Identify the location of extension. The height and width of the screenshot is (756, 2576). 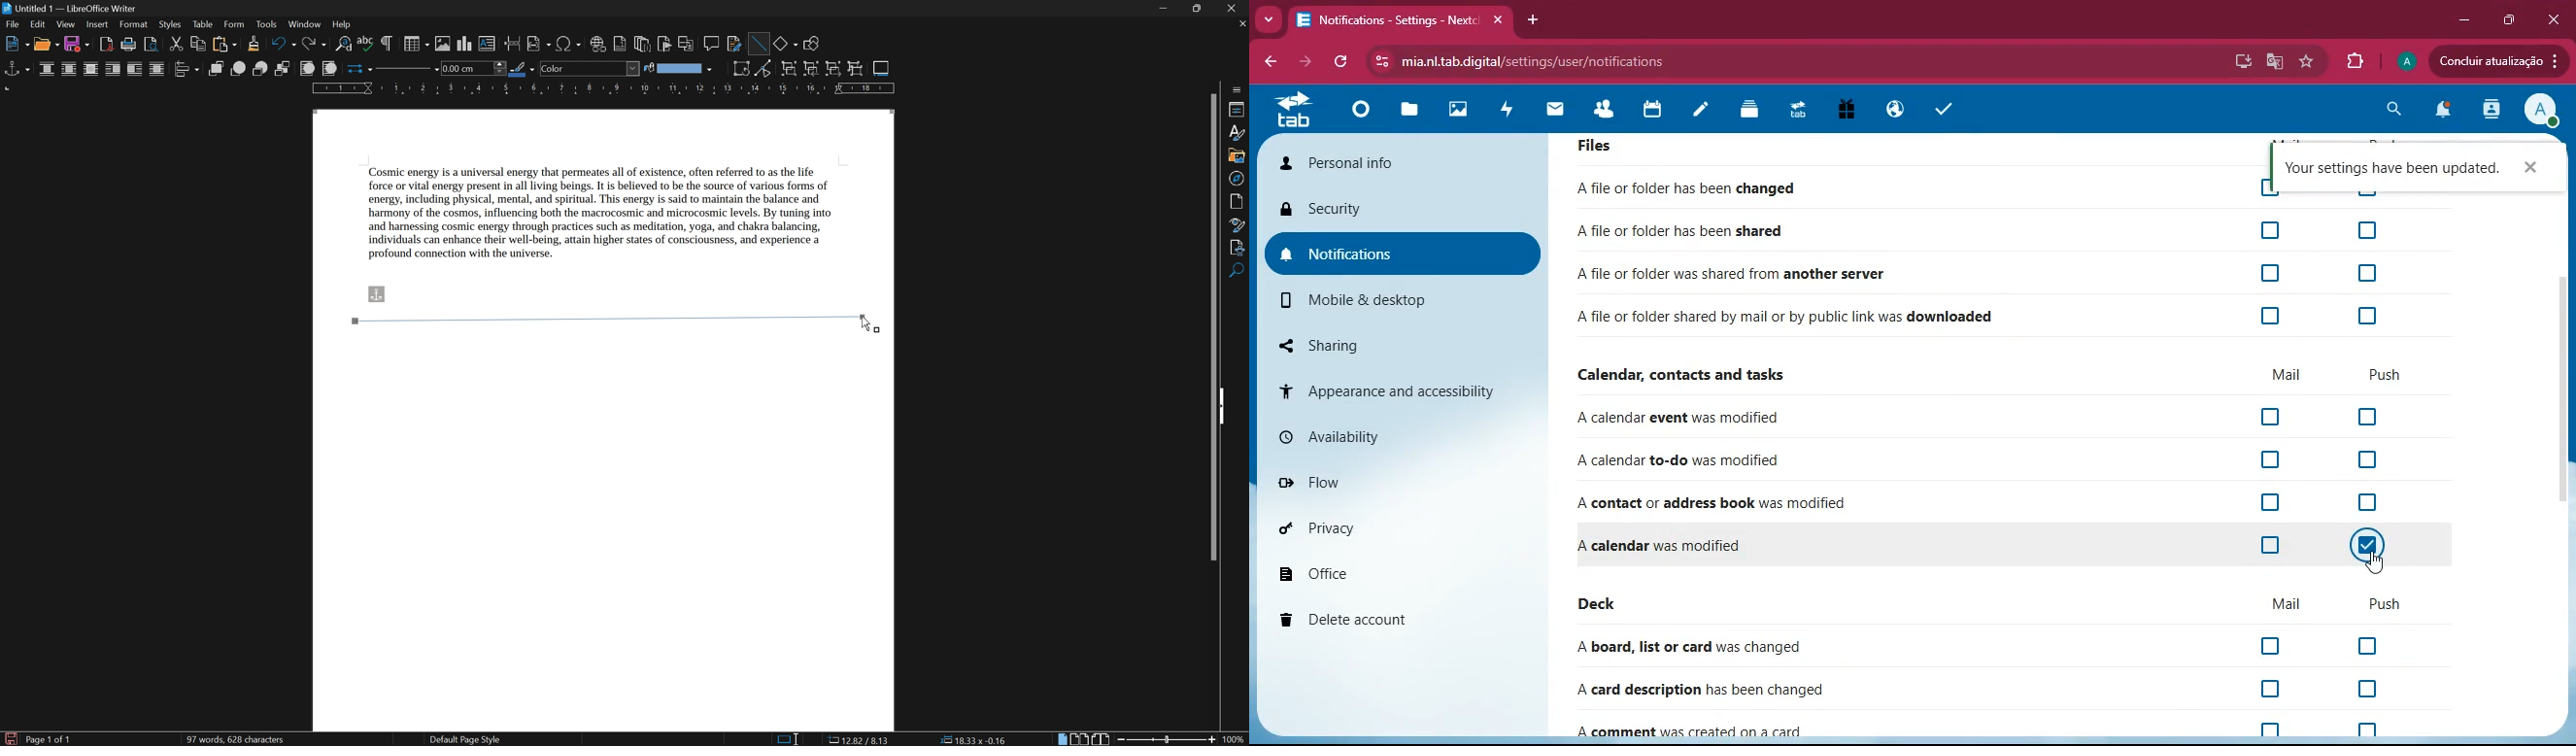
(2355, 58).